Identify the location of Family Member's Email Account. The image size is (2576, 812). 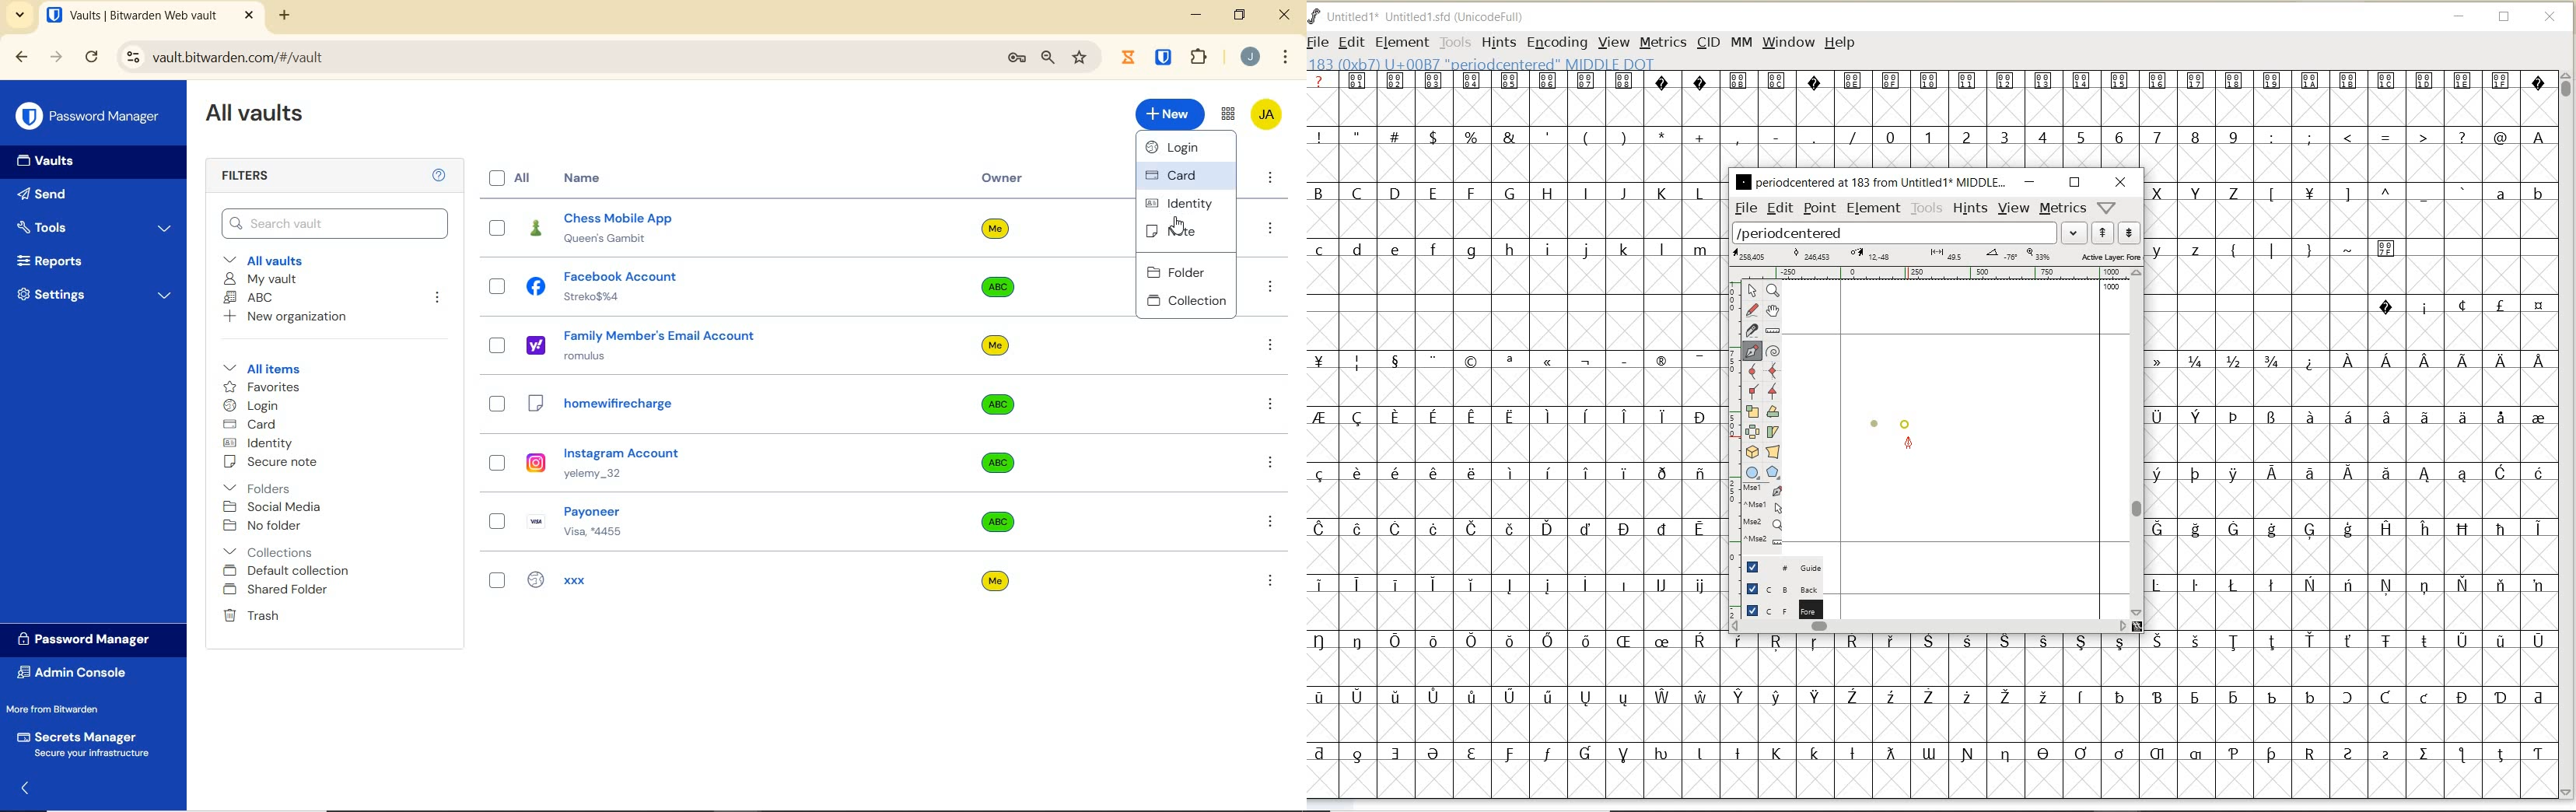
(646, 345).